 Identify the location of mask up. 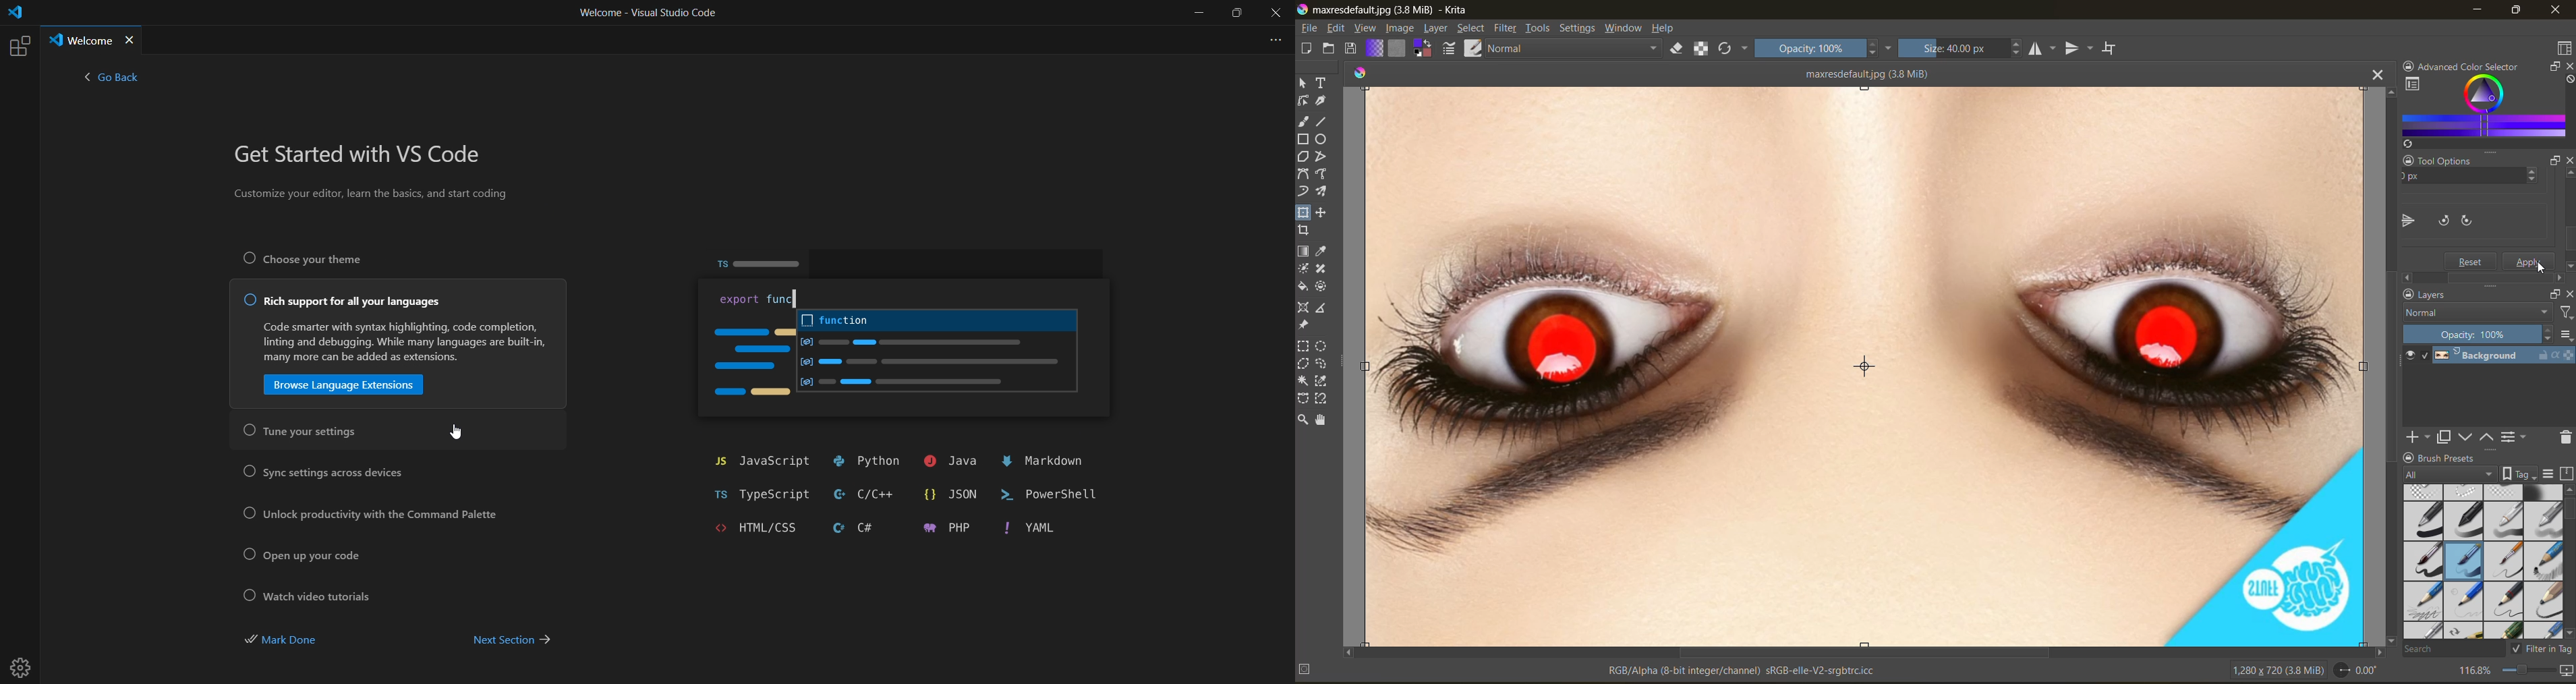
(2489, 438).